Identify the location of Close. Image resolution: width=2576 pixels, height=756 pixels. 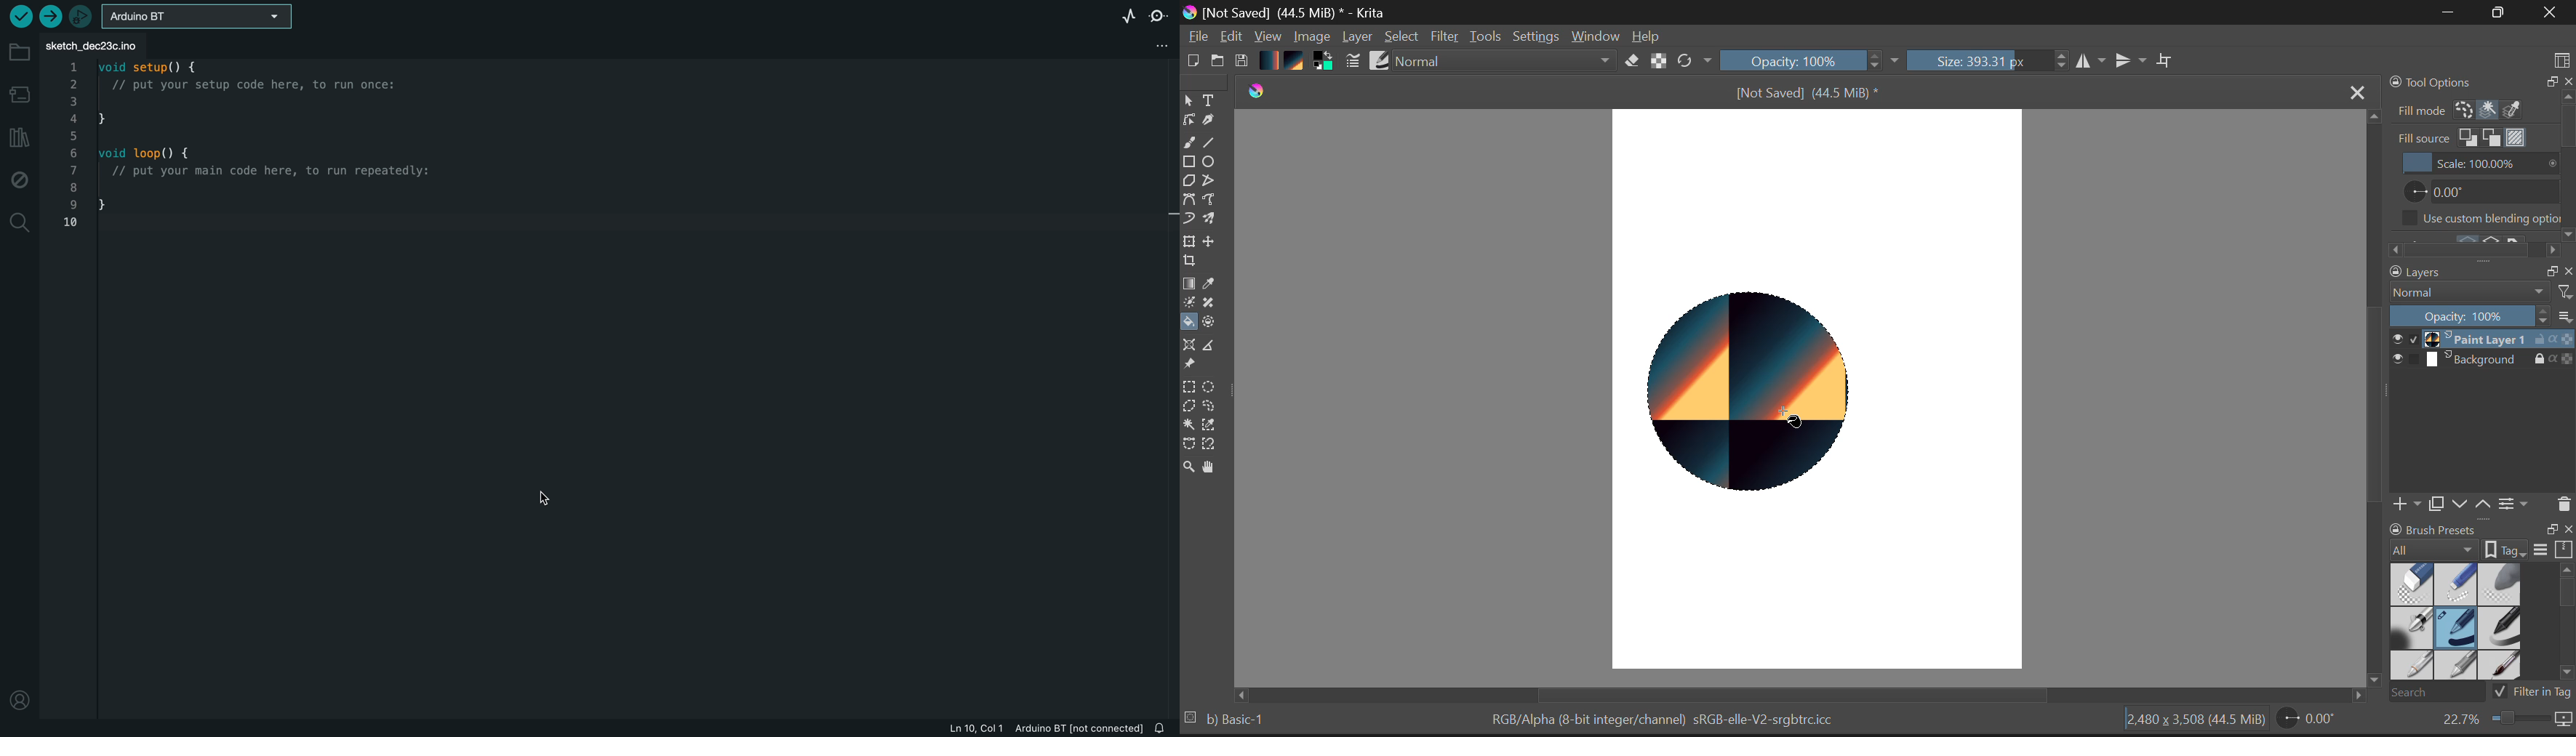
(2547, 14).